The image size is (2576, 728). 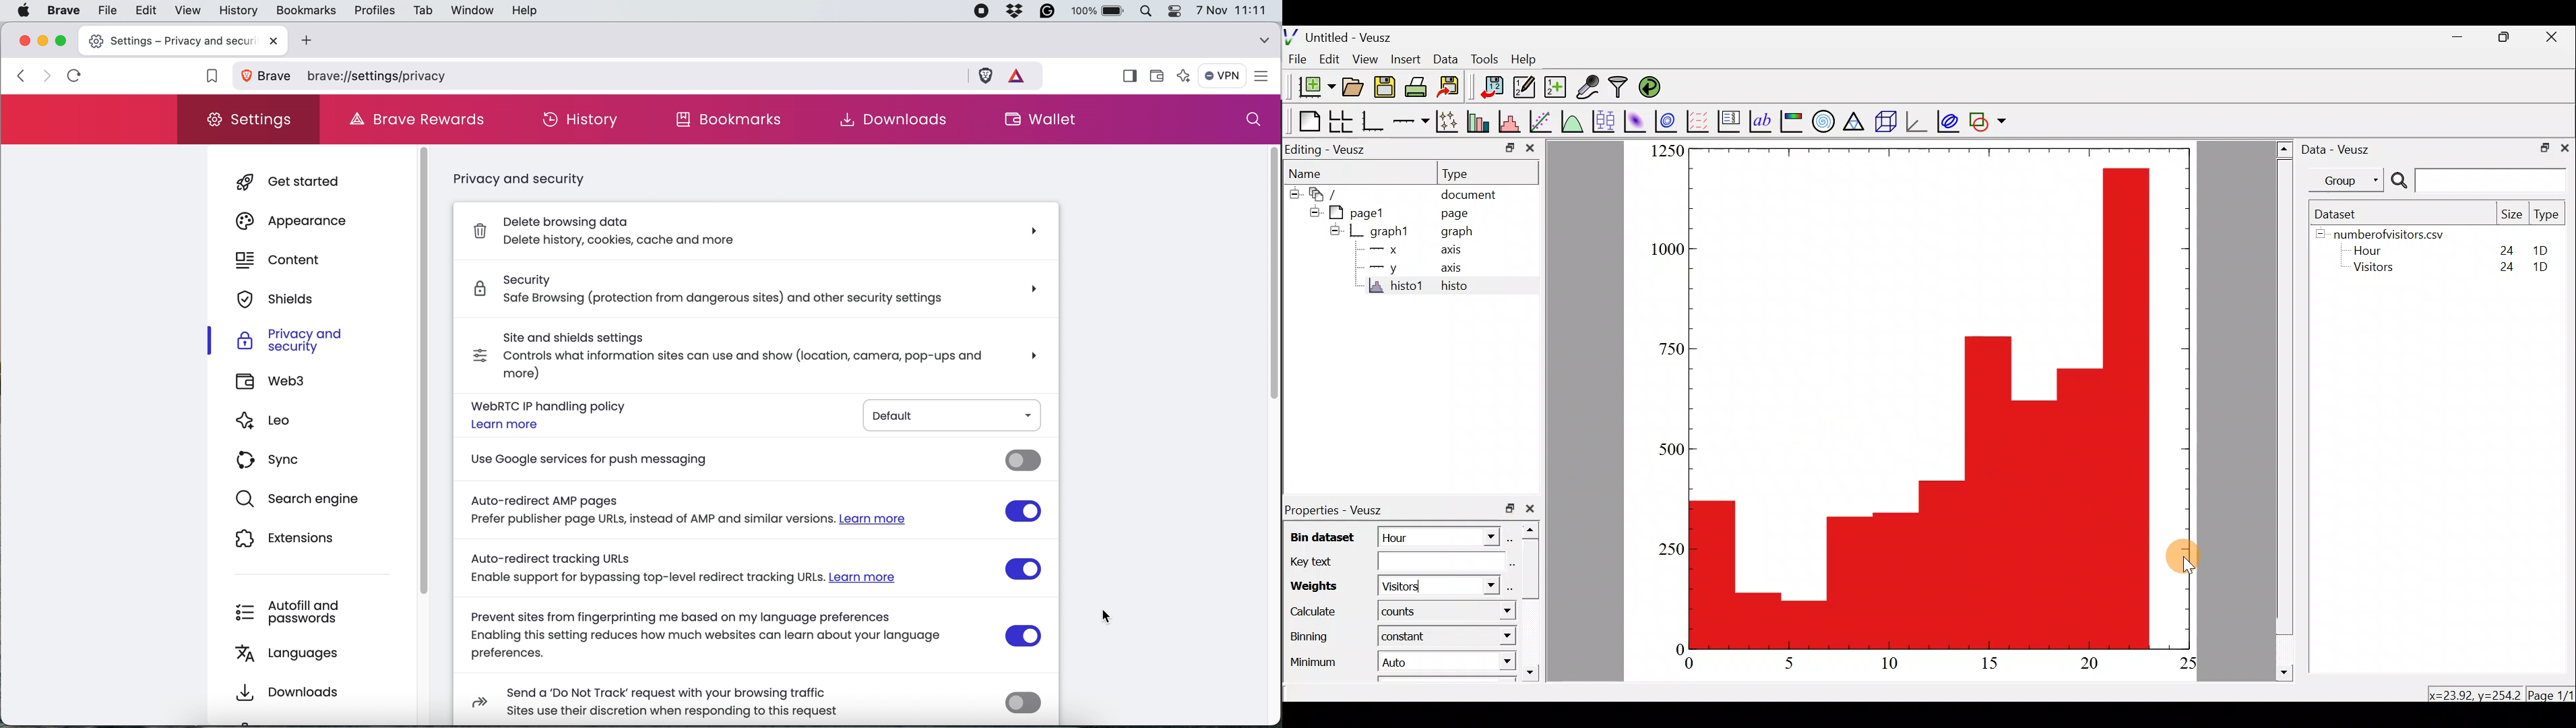 I want to click on view site information, so click(x=269, y=77).